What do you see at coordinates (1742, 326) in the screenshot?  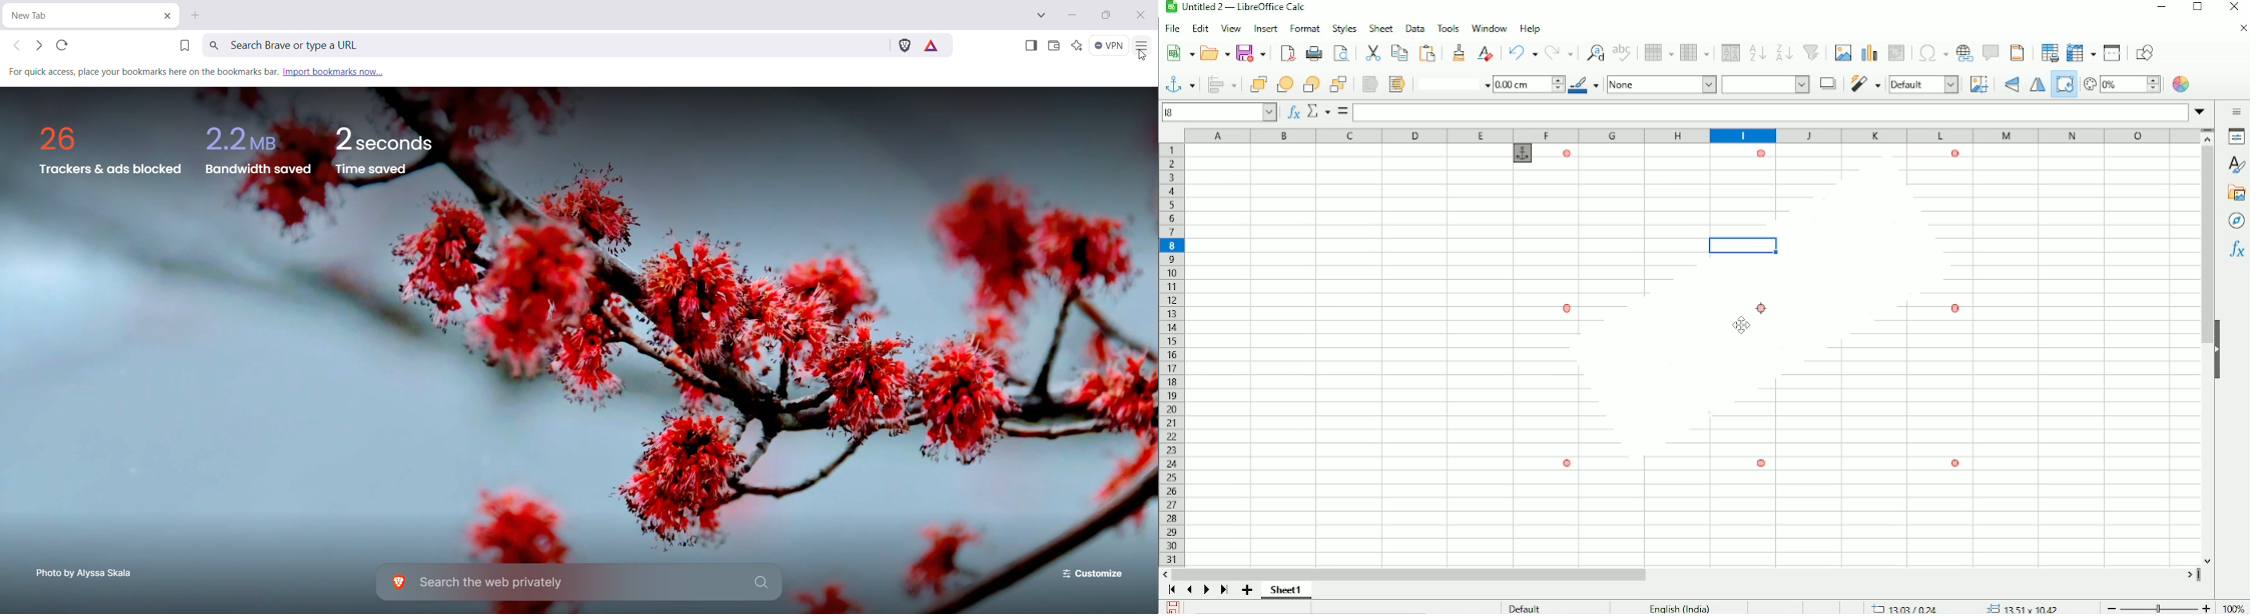 I see `Cursor` at bounding box center [1742, 326].